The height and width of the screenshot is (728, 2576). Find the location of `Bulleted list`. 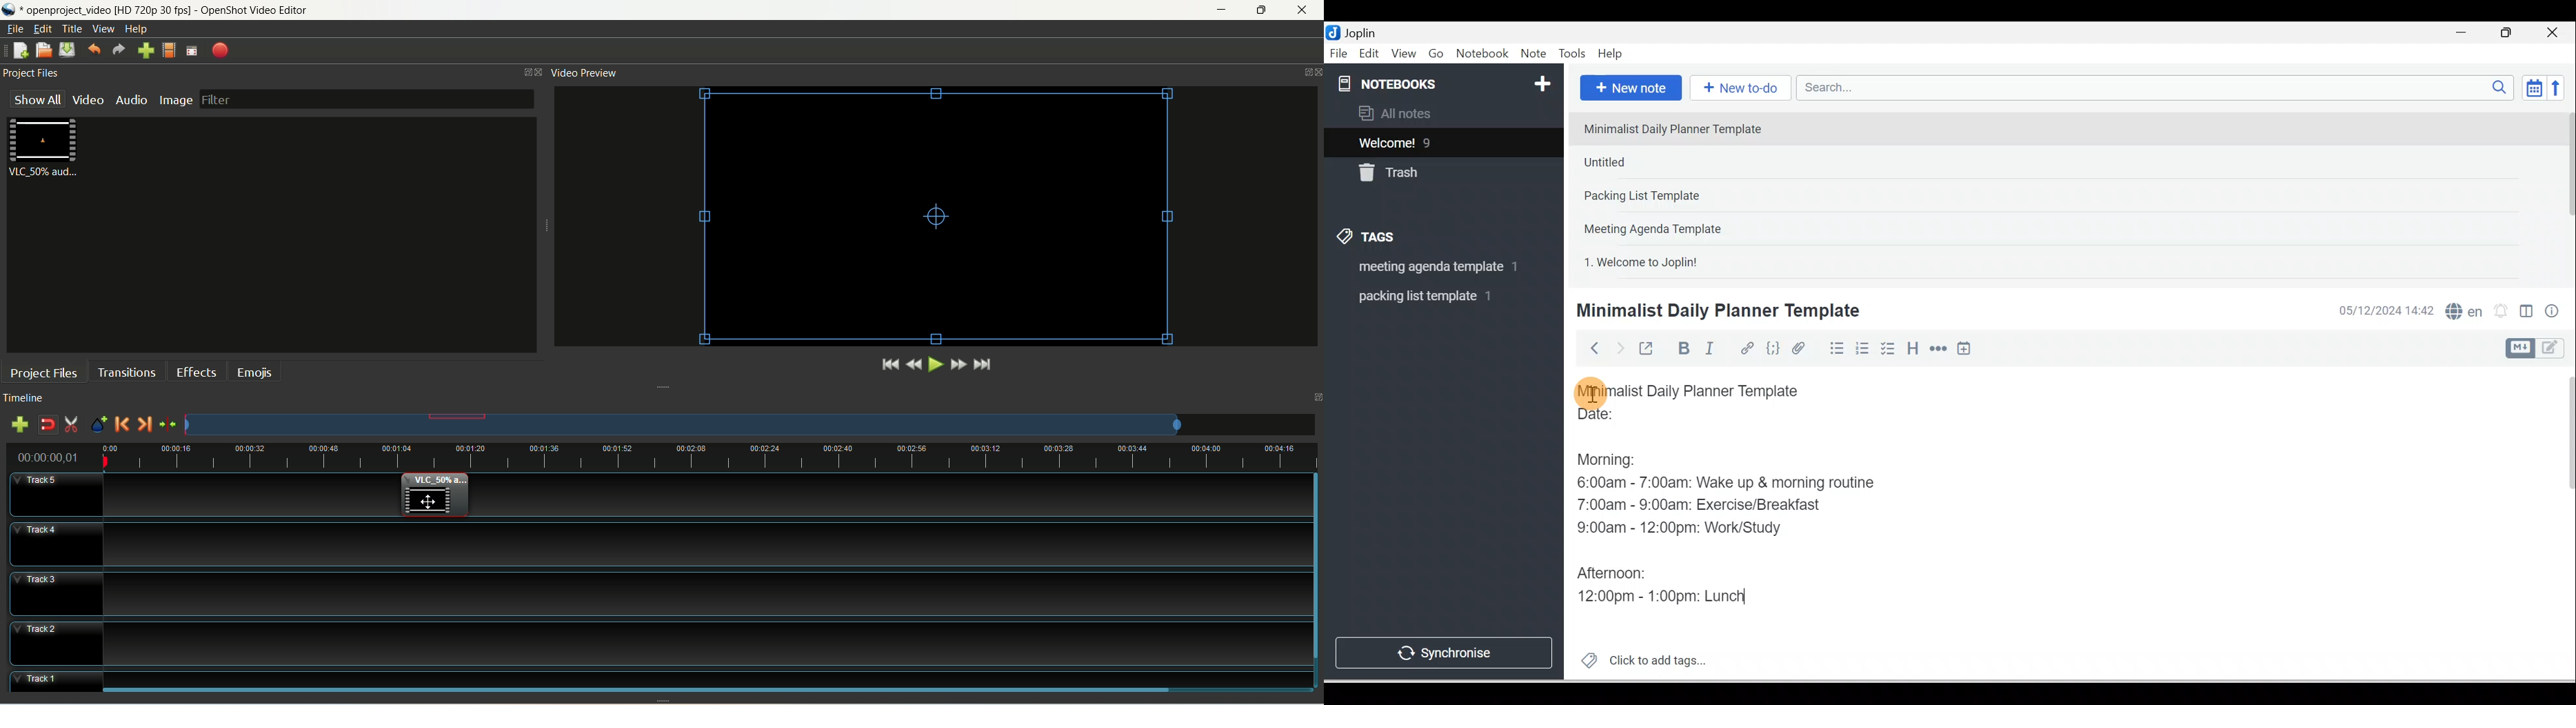

Bulleted list is located at coordinates (1834, 348).